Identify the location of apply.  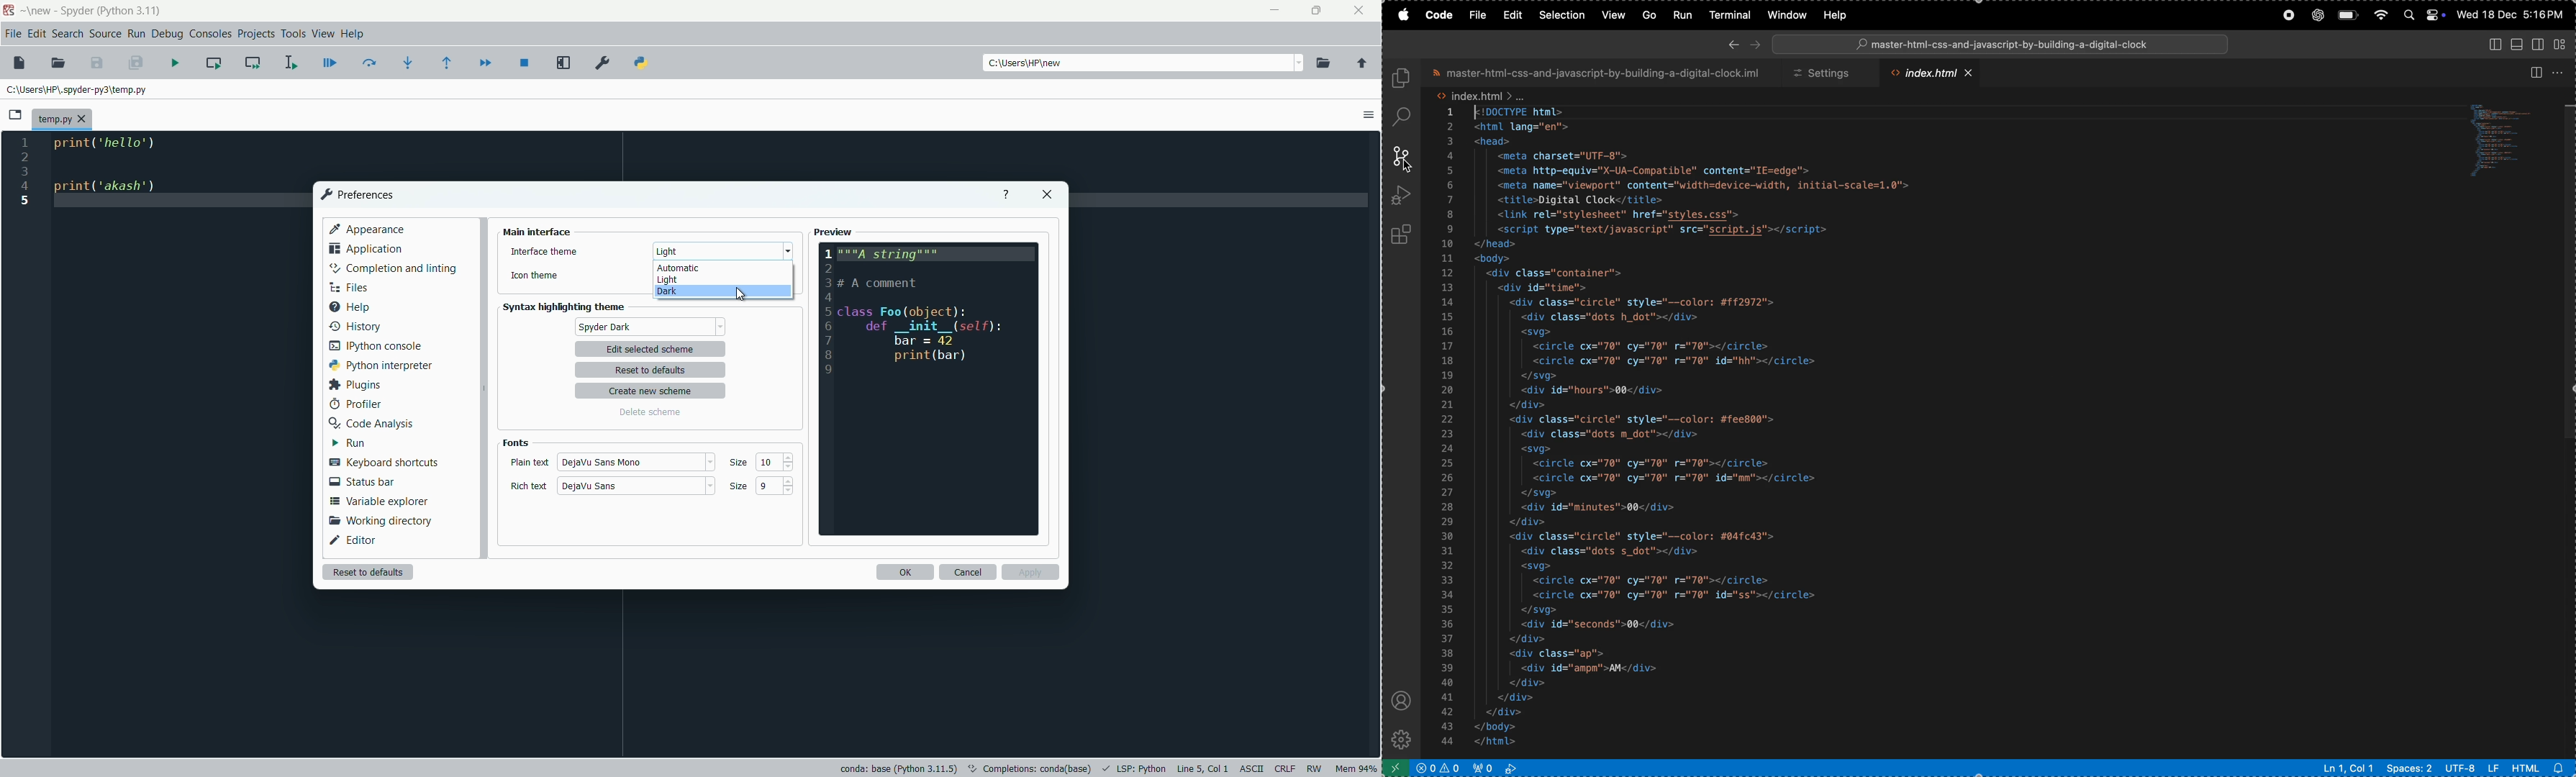
(1031, 572).